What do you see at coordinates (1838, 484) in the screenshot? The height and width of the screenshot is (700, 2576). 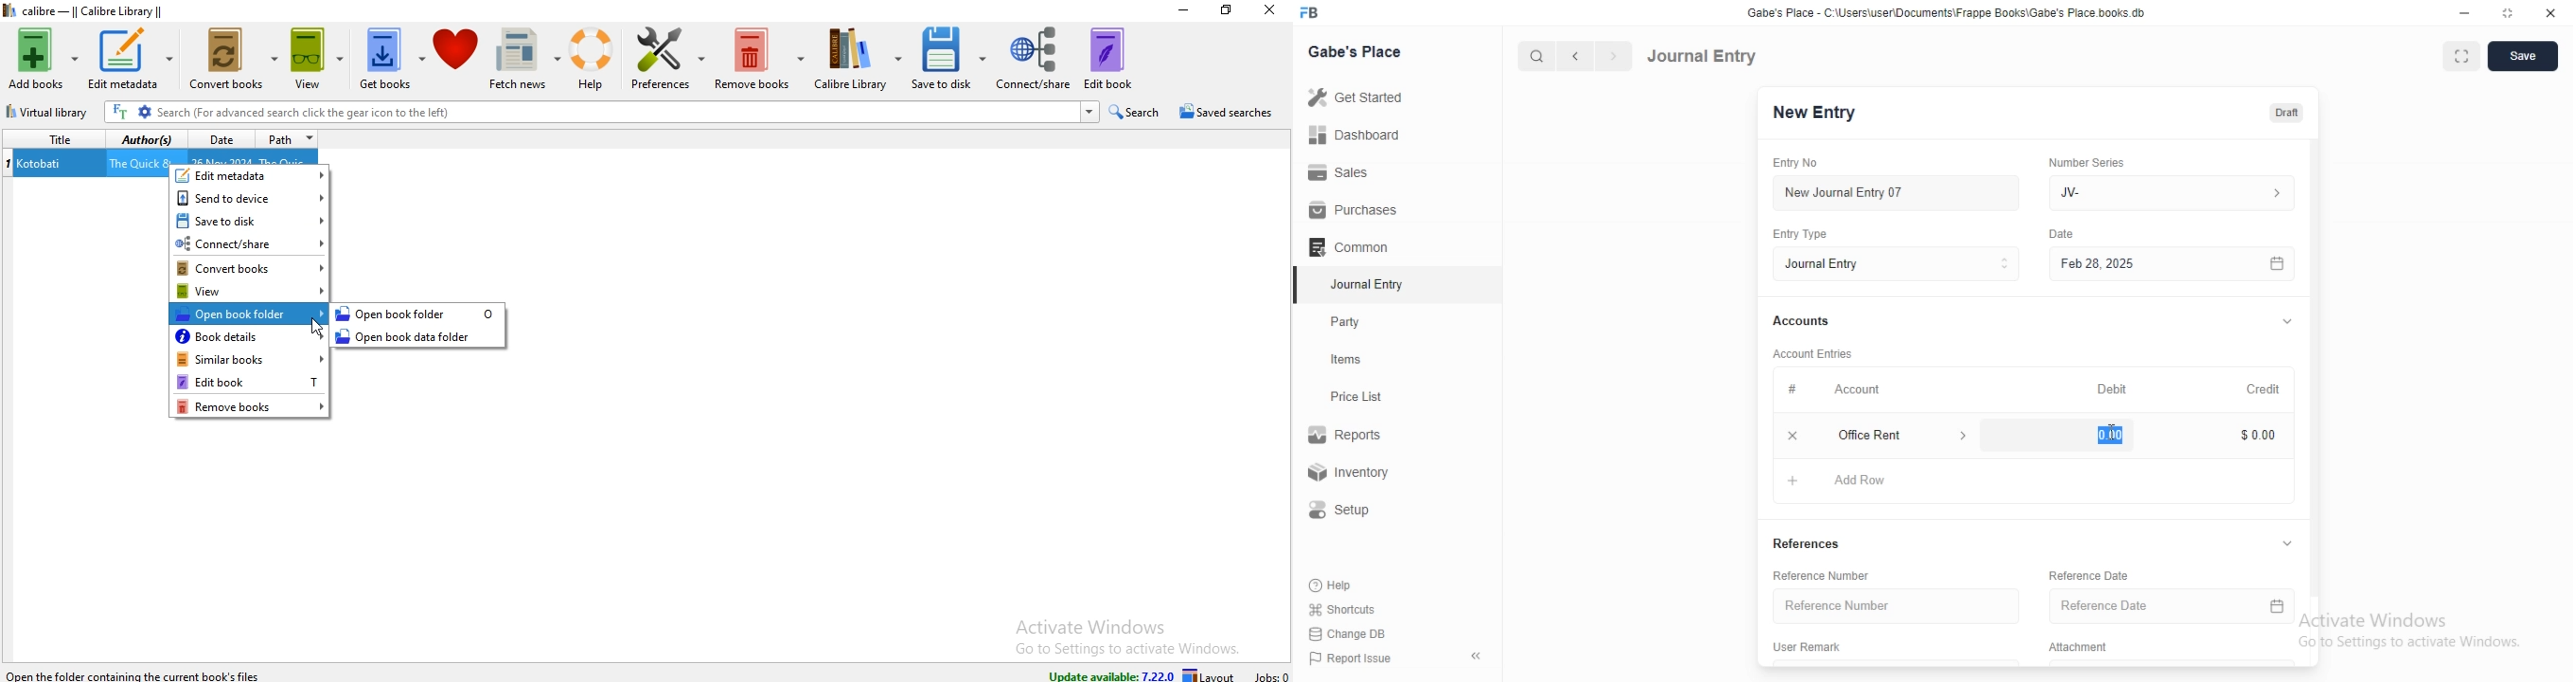 I see `+ AddRow` at bounding box center [1838, 484].